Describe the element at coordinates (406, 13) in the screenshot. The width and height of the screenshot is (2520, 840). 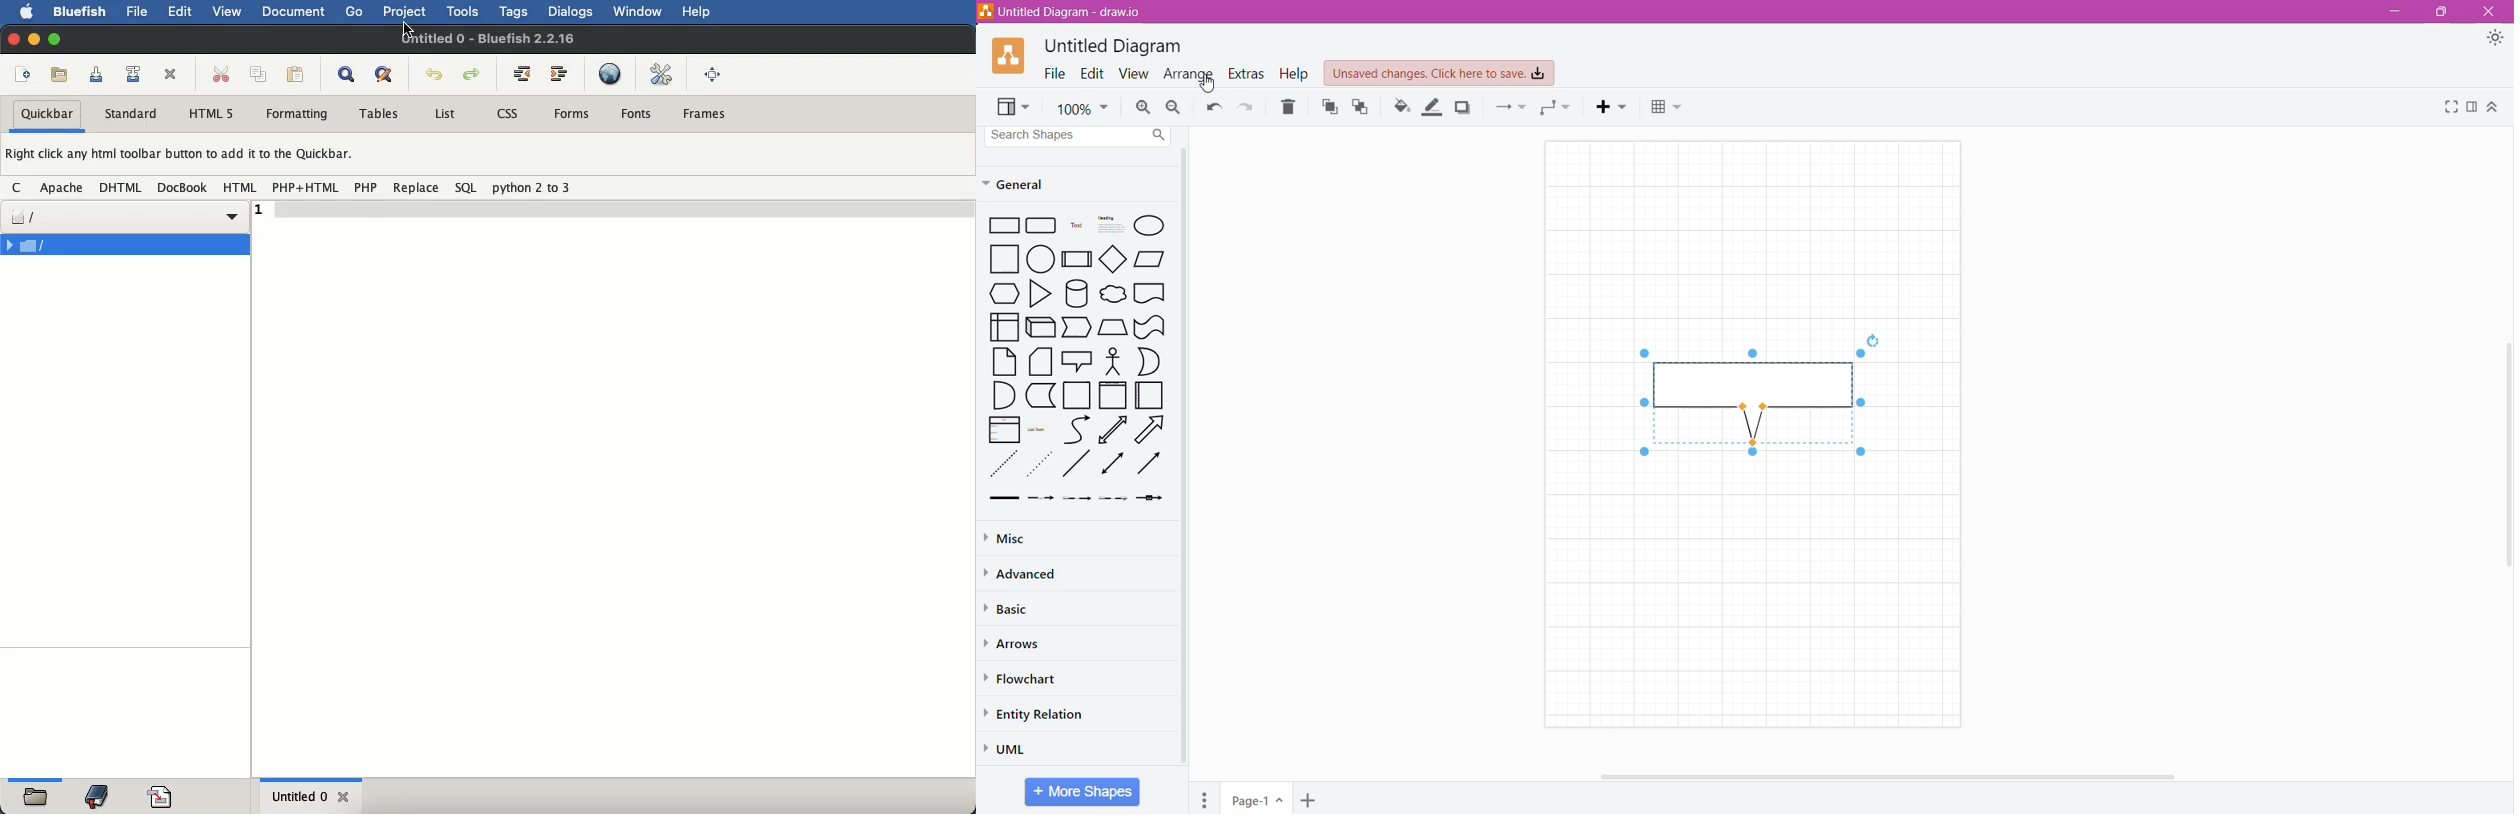
I see `project` at that location.